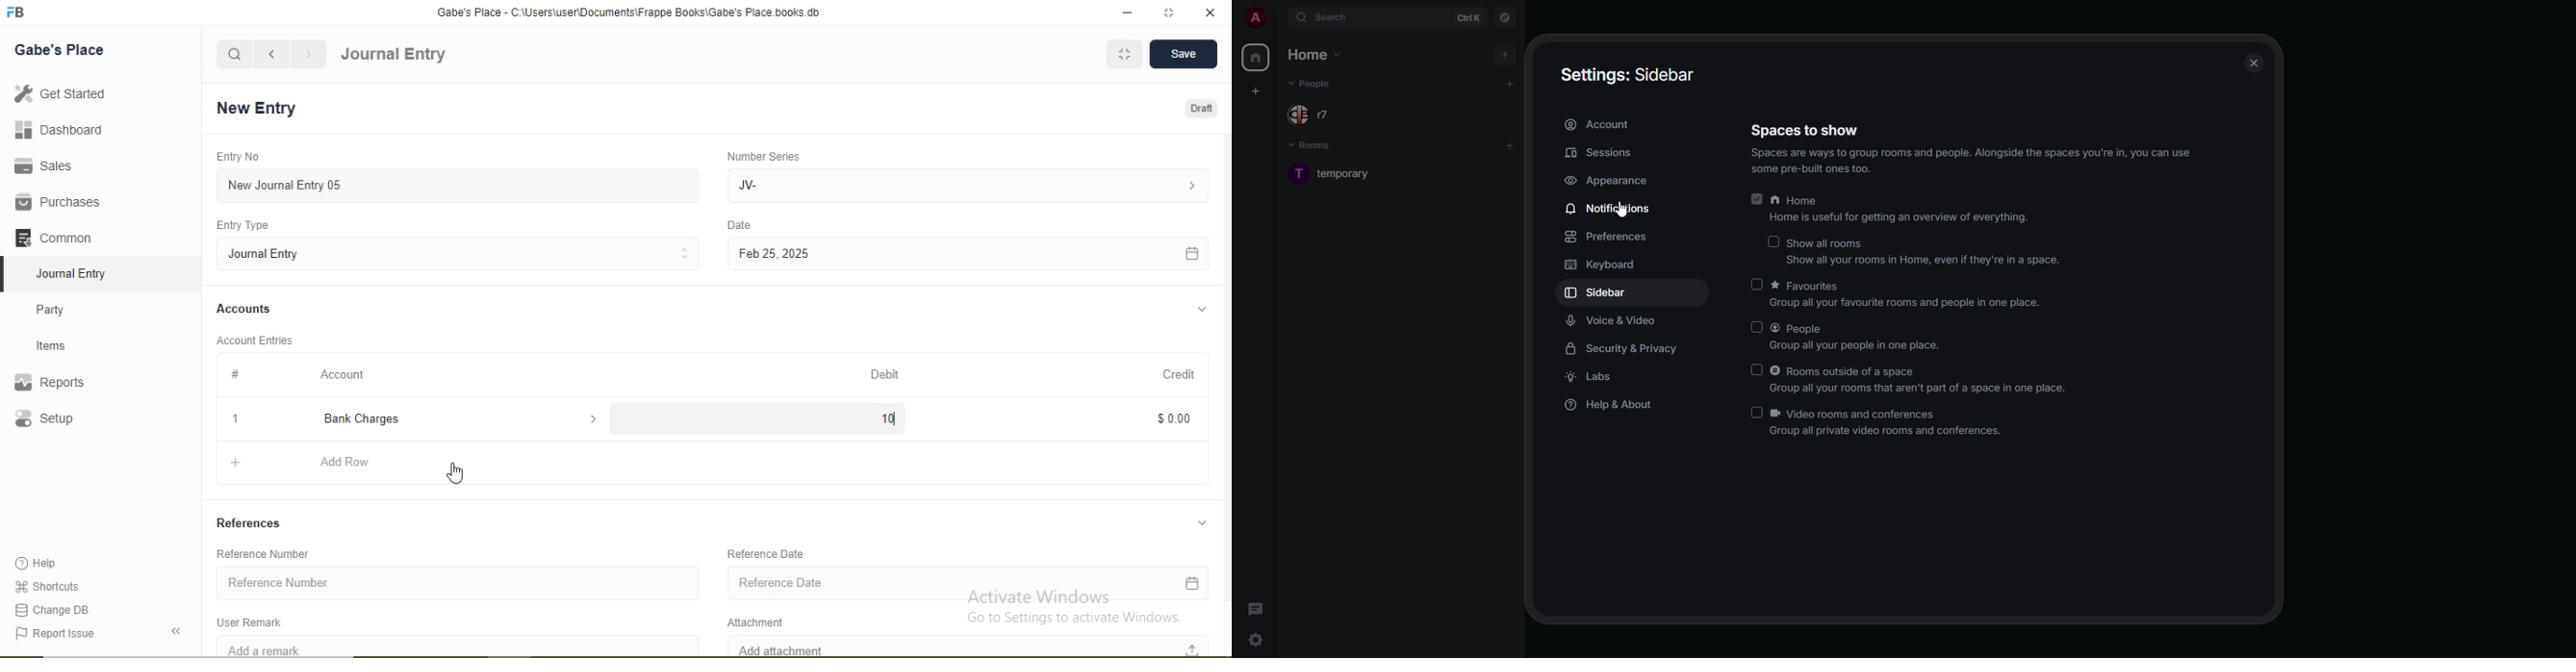 This screenshot has height=672, width=2576. Describe the element at coordinates (244, 225) in the screenshot. I see `Entry Type` at that location.